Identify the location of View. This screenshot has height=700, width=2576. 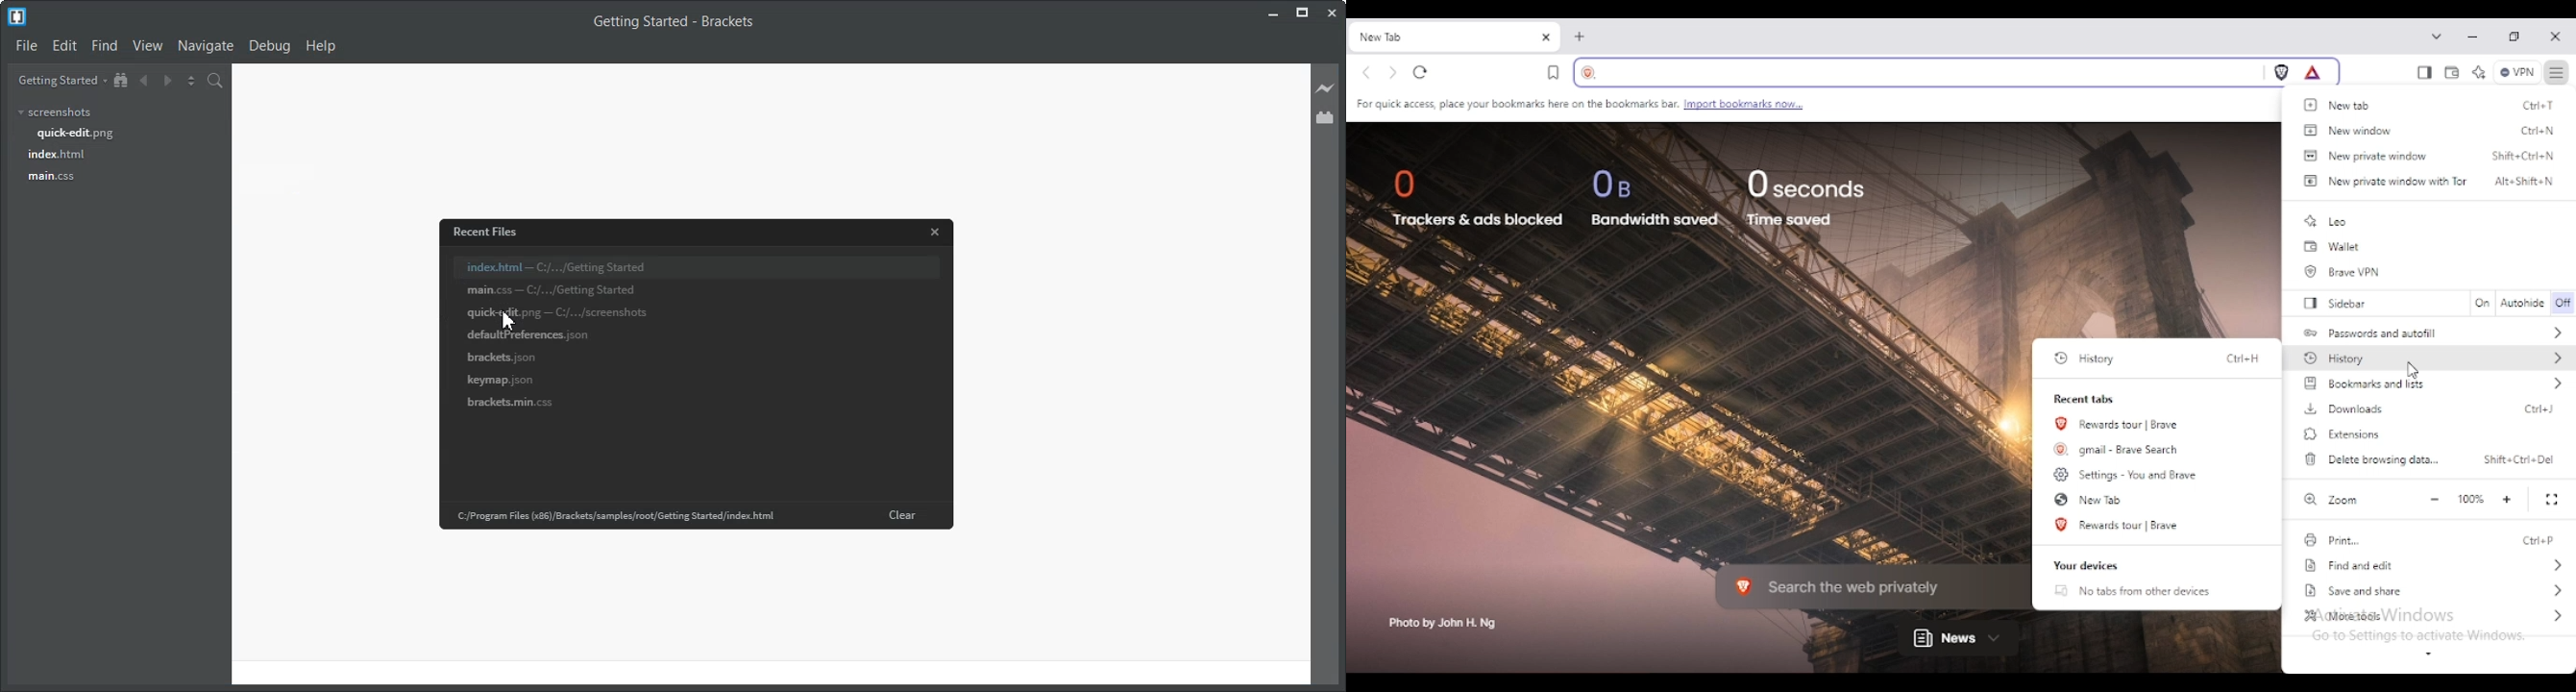
(147, 46).